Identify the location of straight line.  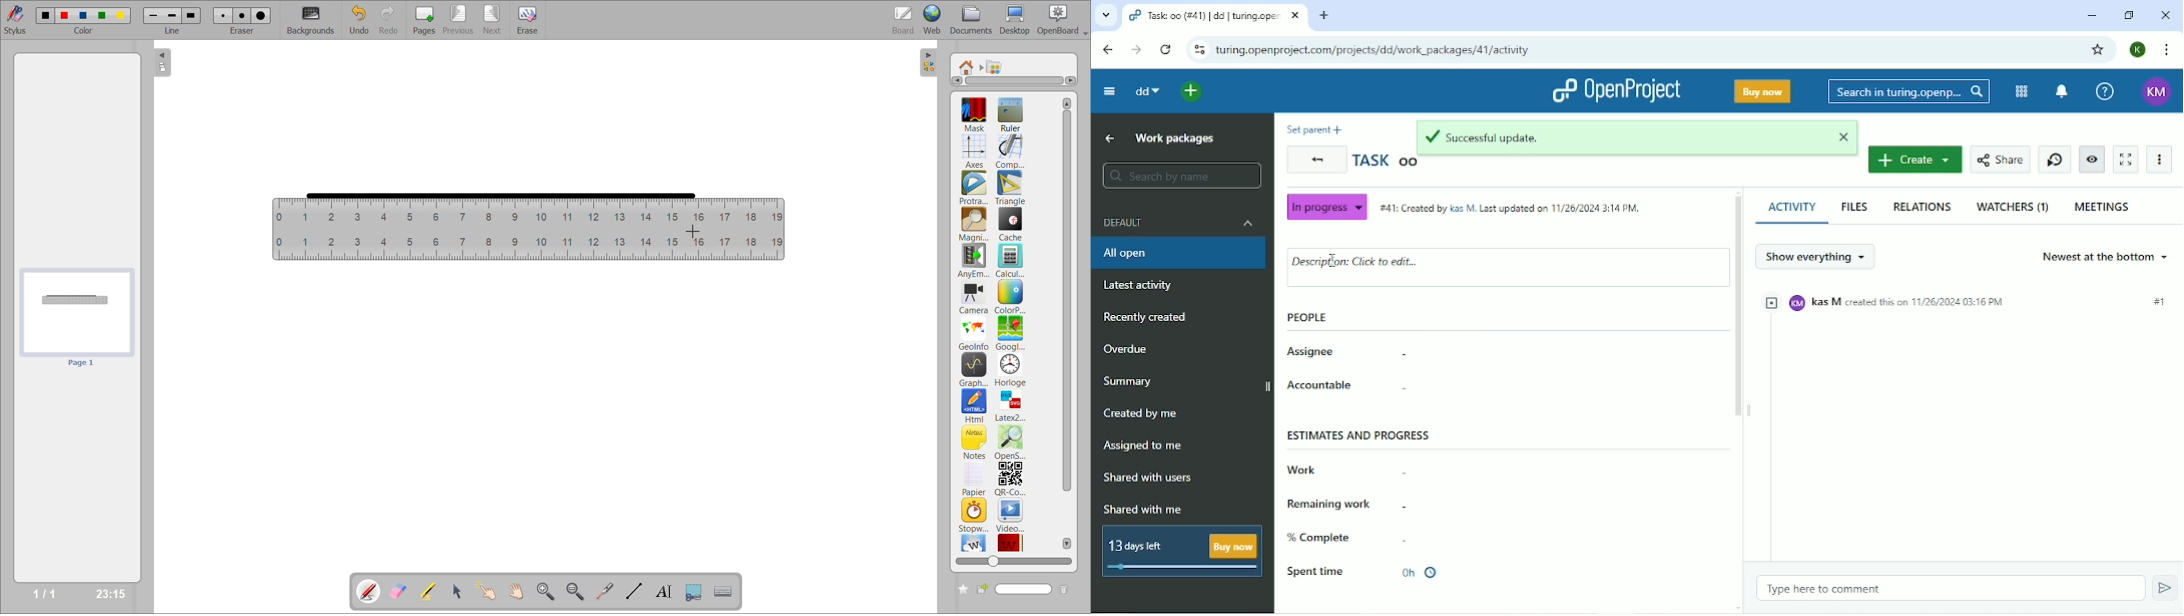
(500, 195).